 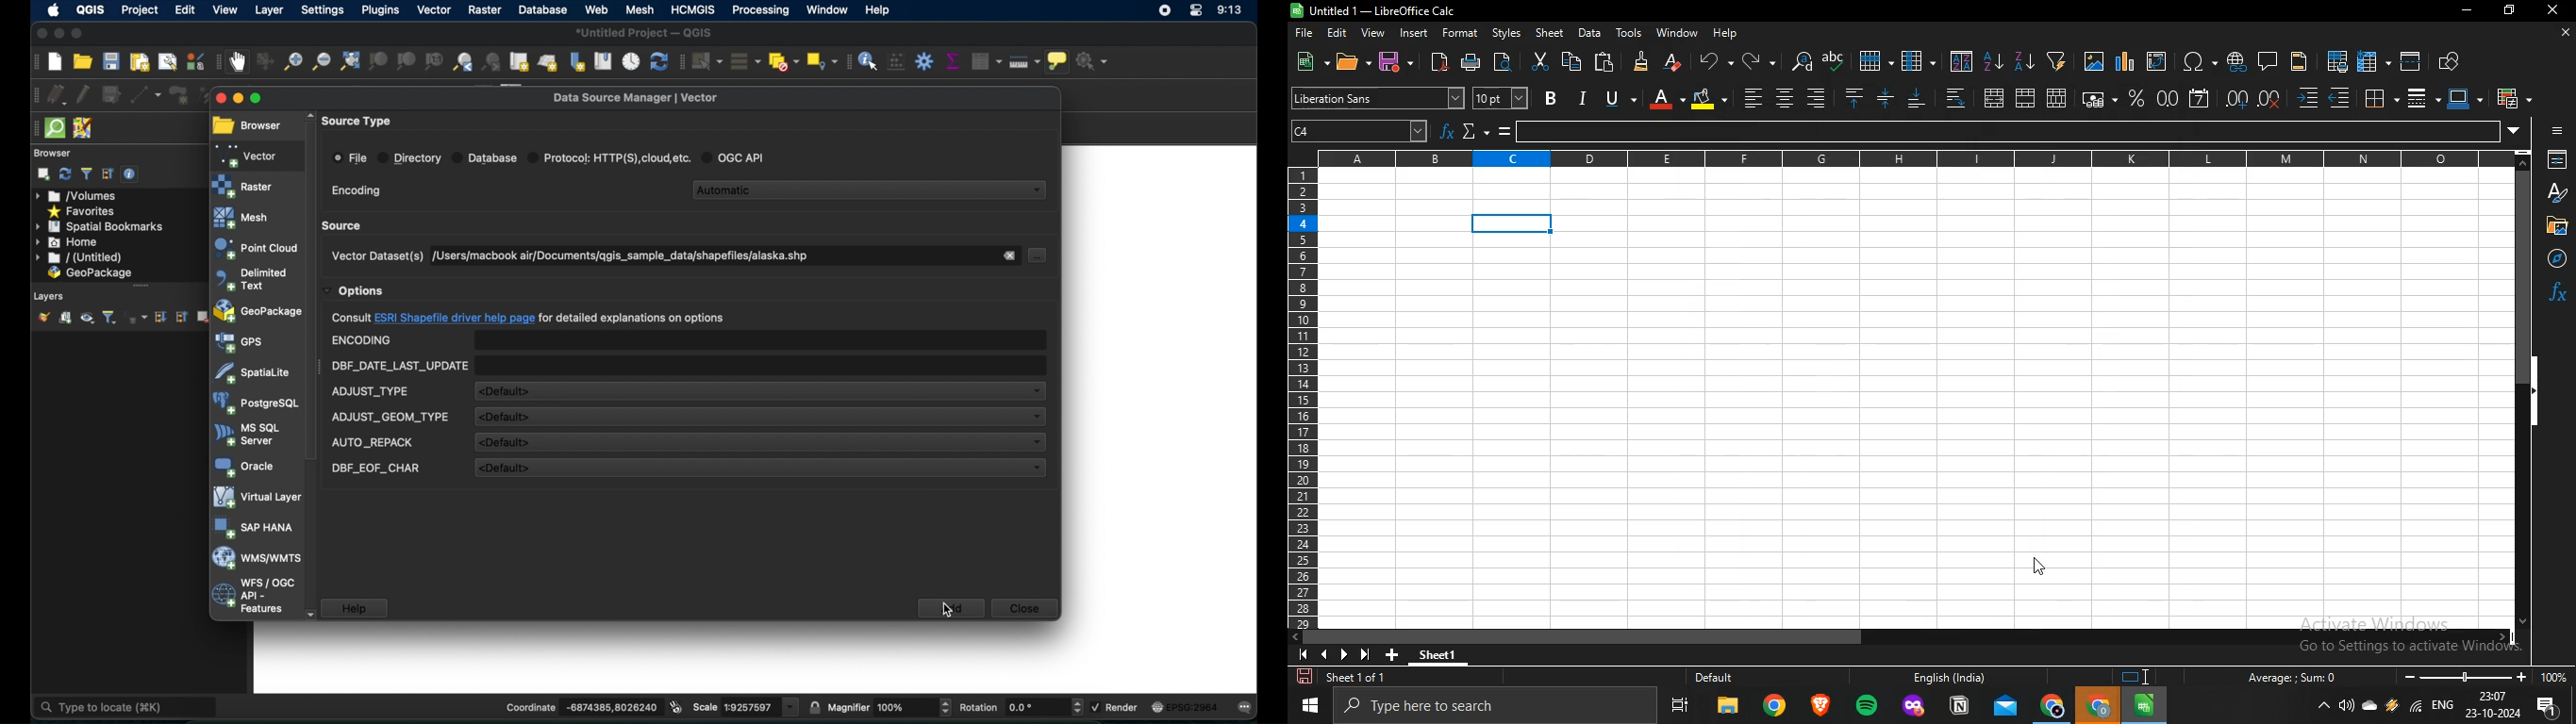 I want to click on onedrive -personal, so click(x=2369, y=710).